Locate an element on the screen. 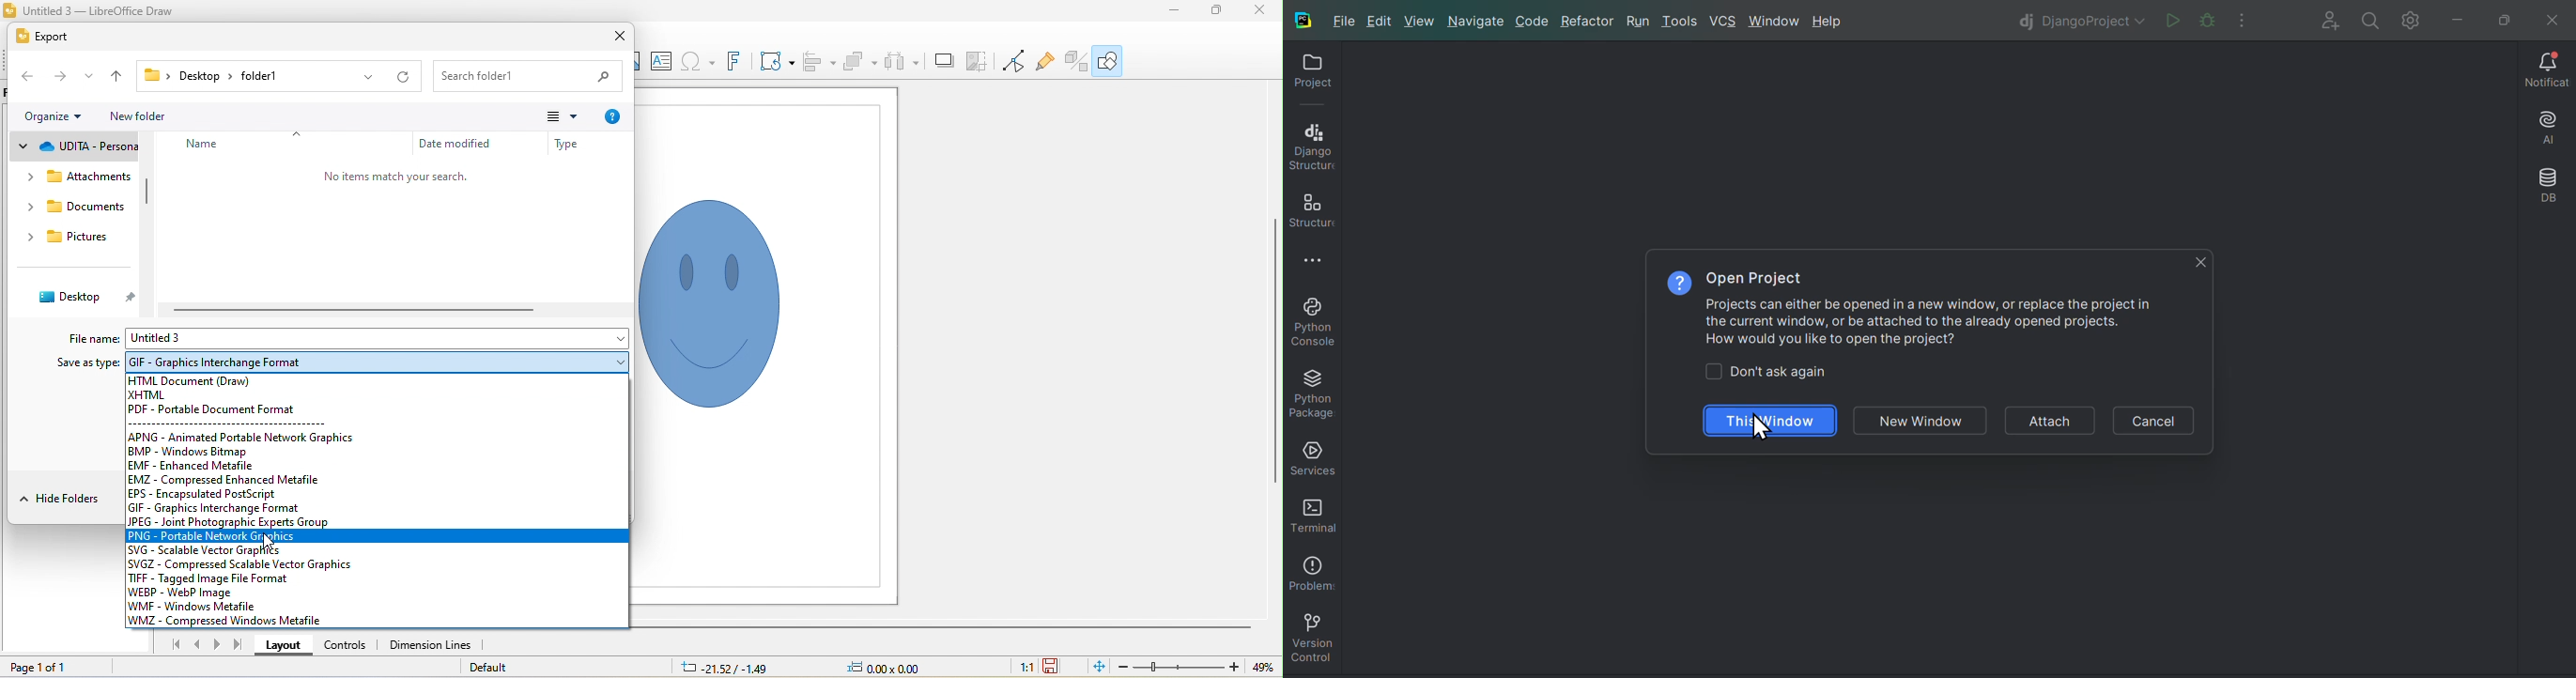 The width and height of the screenshot is (2576, 700). minimize is located at coordinates (1175, 10).